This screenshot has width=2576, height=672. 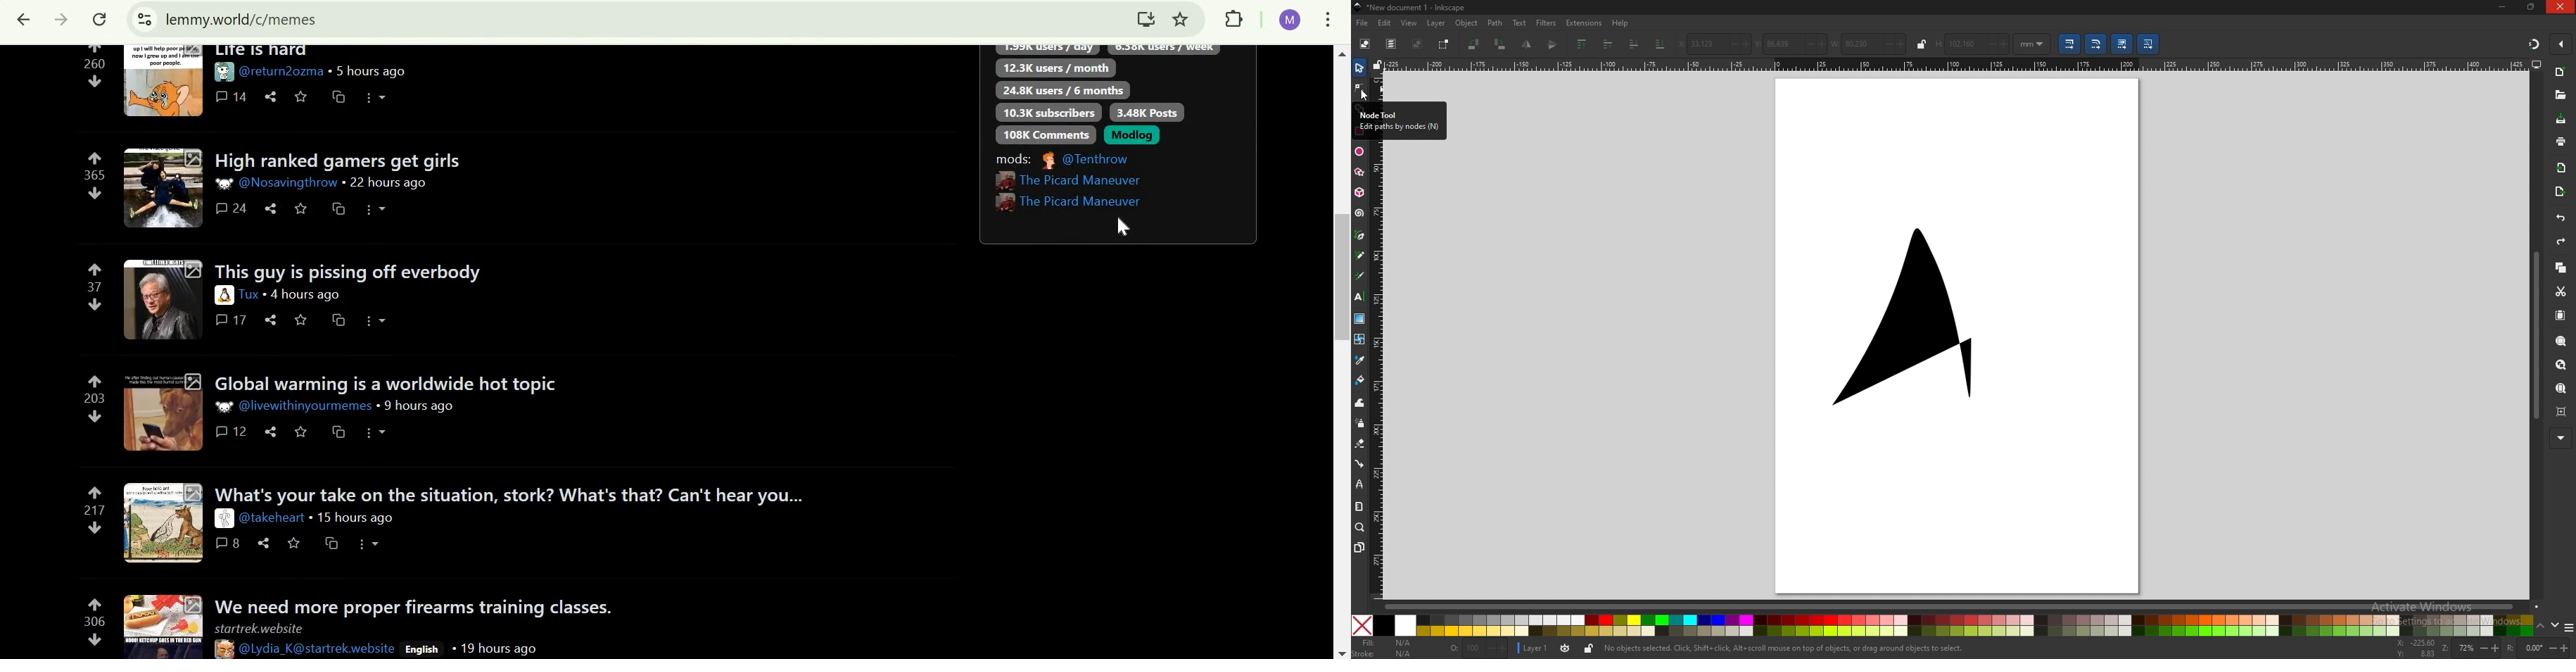 I want to click on cut, so click(x=2561, y=291).